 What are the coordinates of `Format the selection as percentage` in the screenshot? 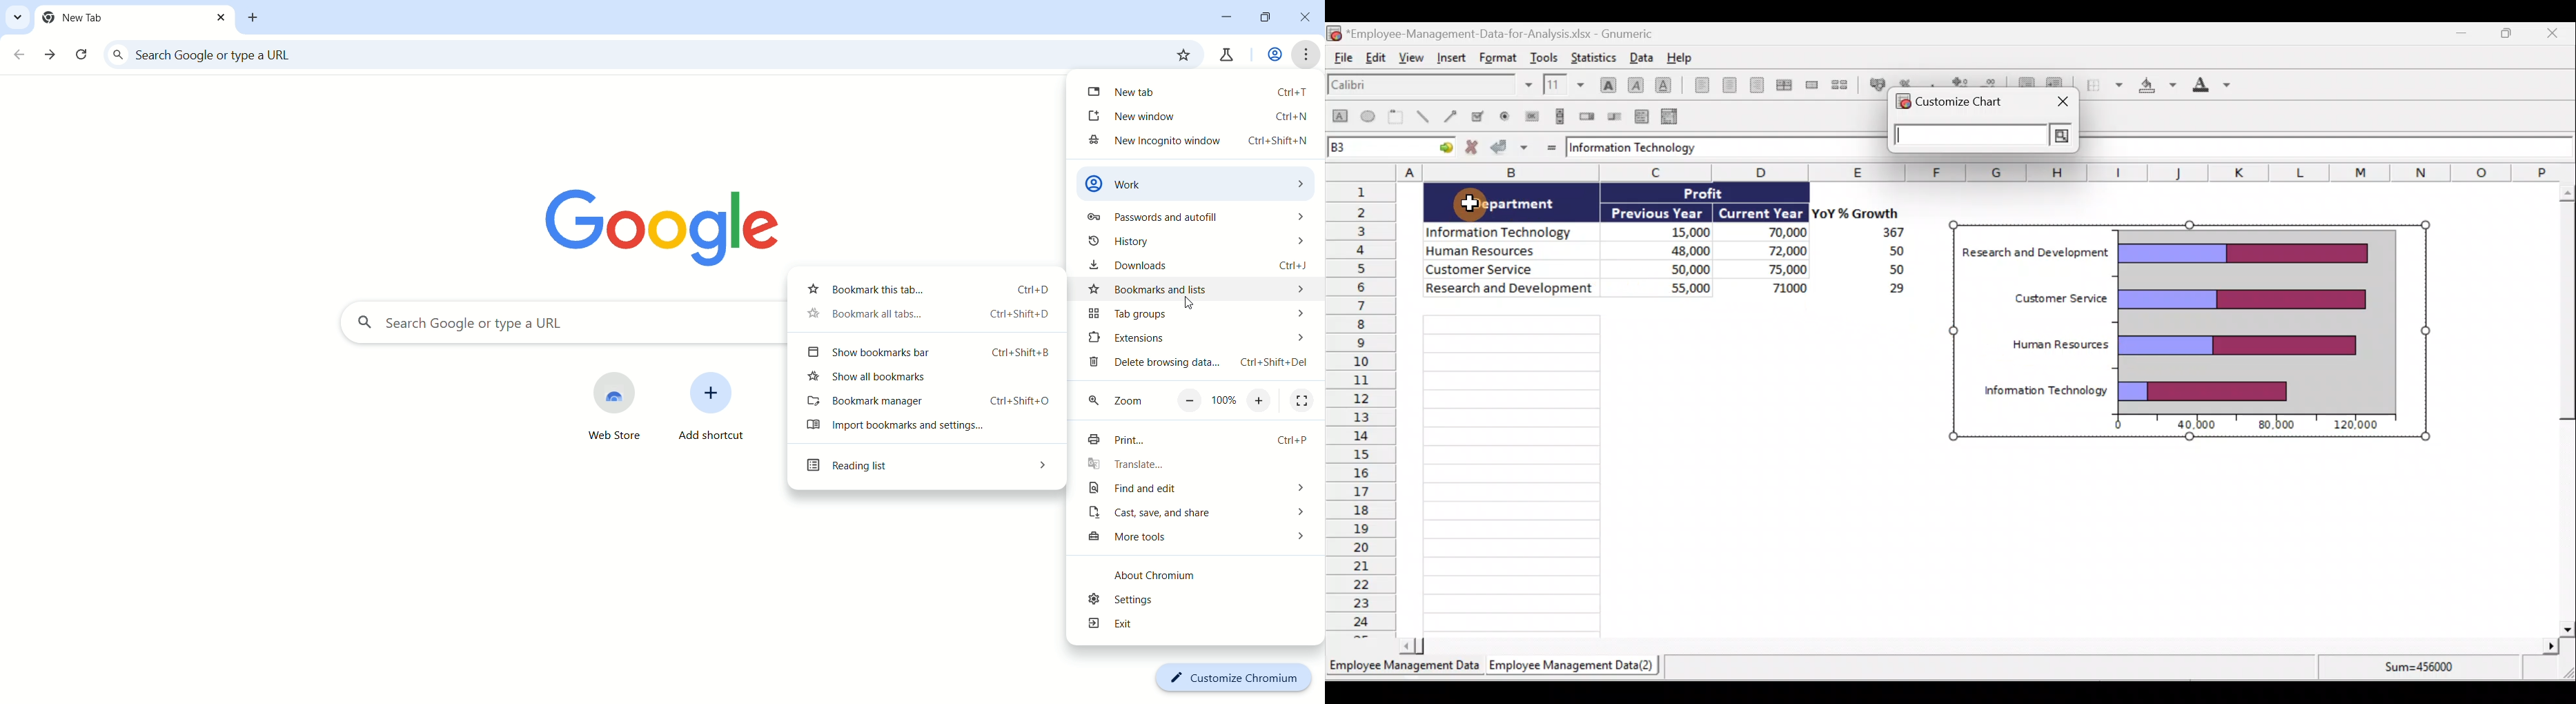 It's located at (1908, 83).